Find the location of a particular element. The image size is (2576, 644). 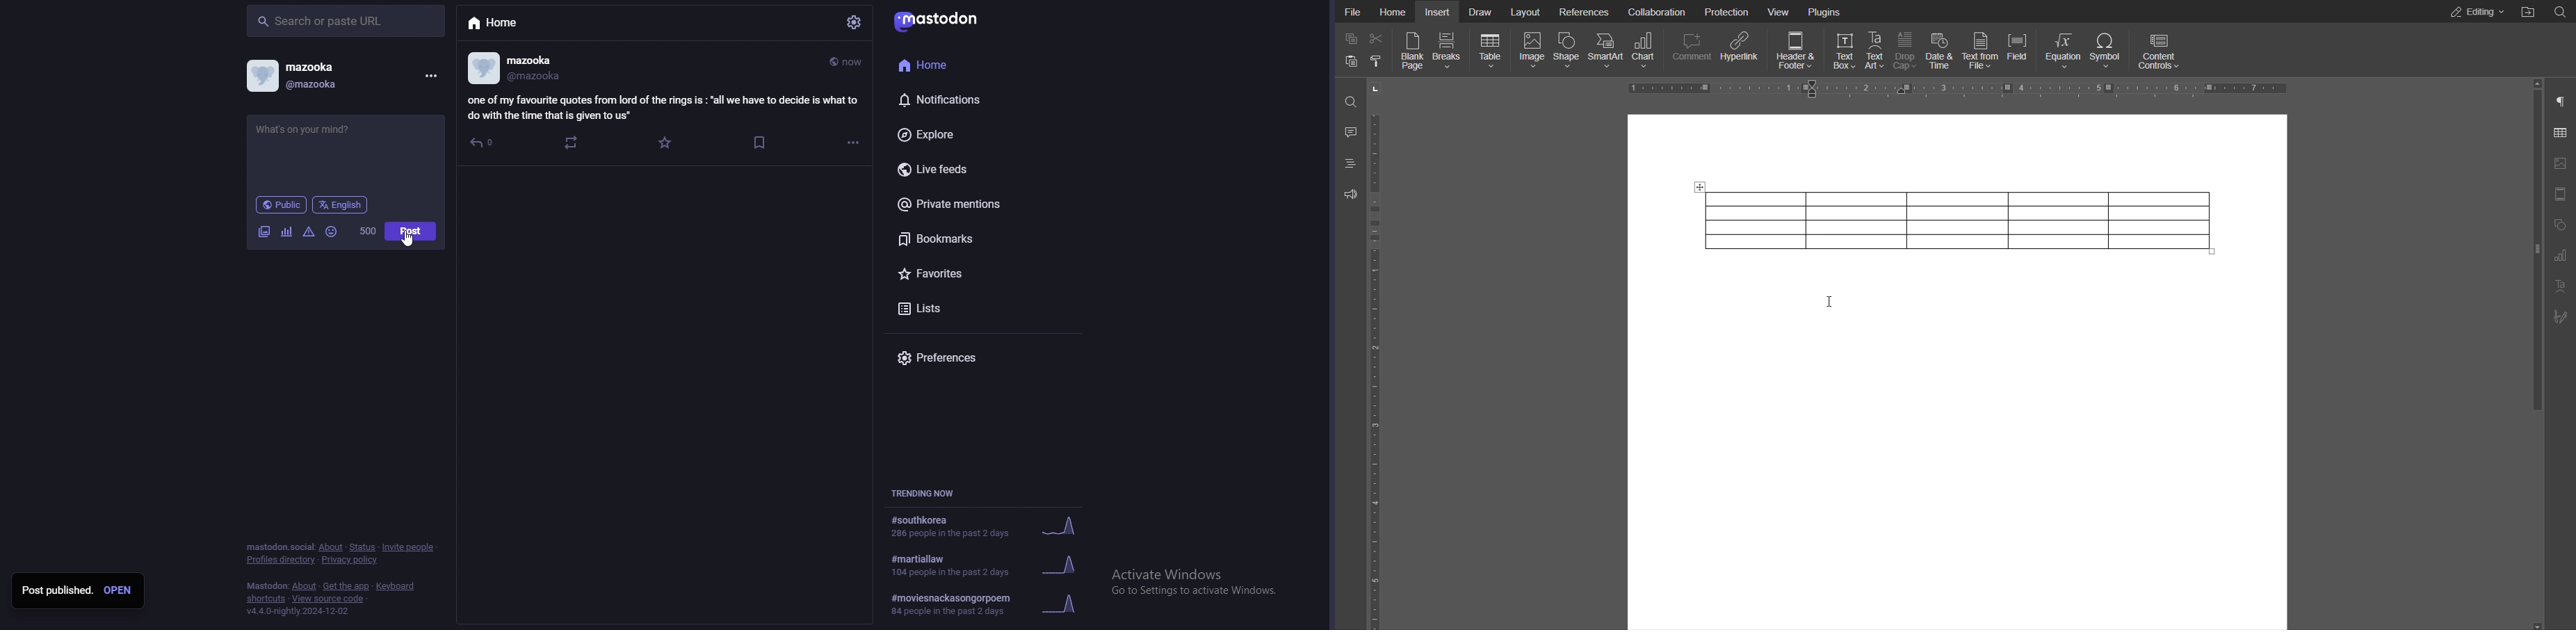

Insert is located at coordinates (1438, 11).